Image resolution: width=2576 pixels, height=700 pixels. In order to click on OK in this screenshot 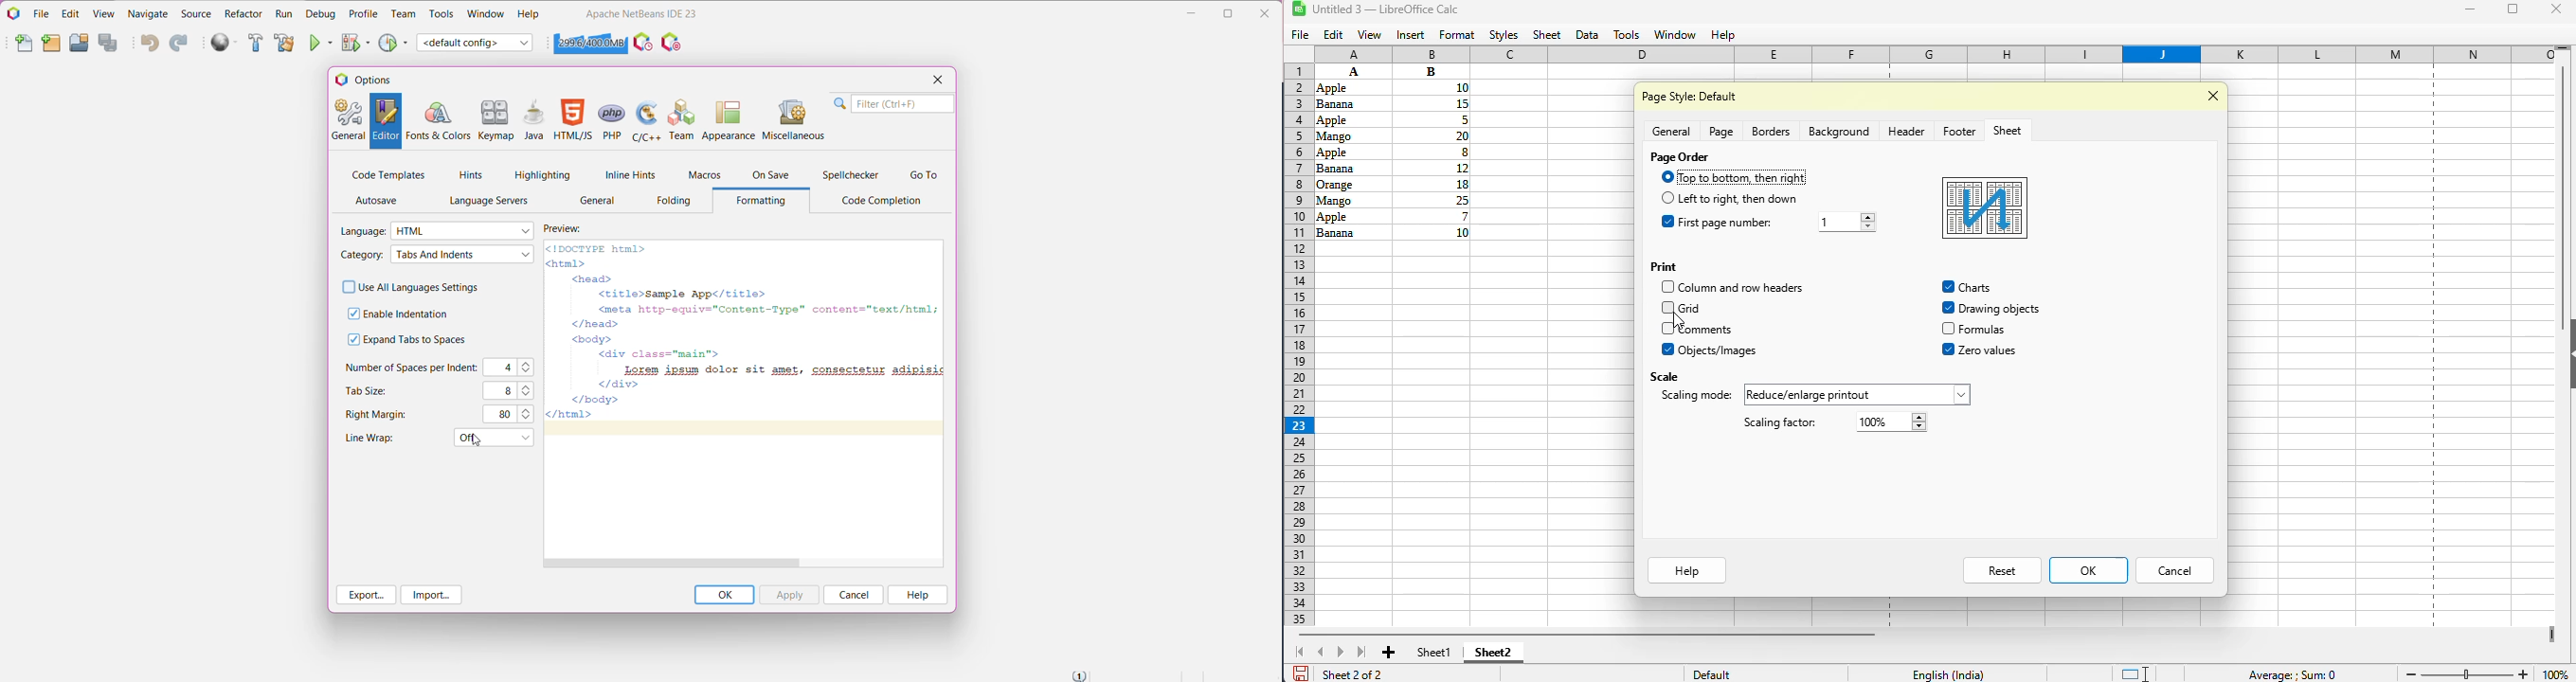, I will do `click(2088, 570)`.